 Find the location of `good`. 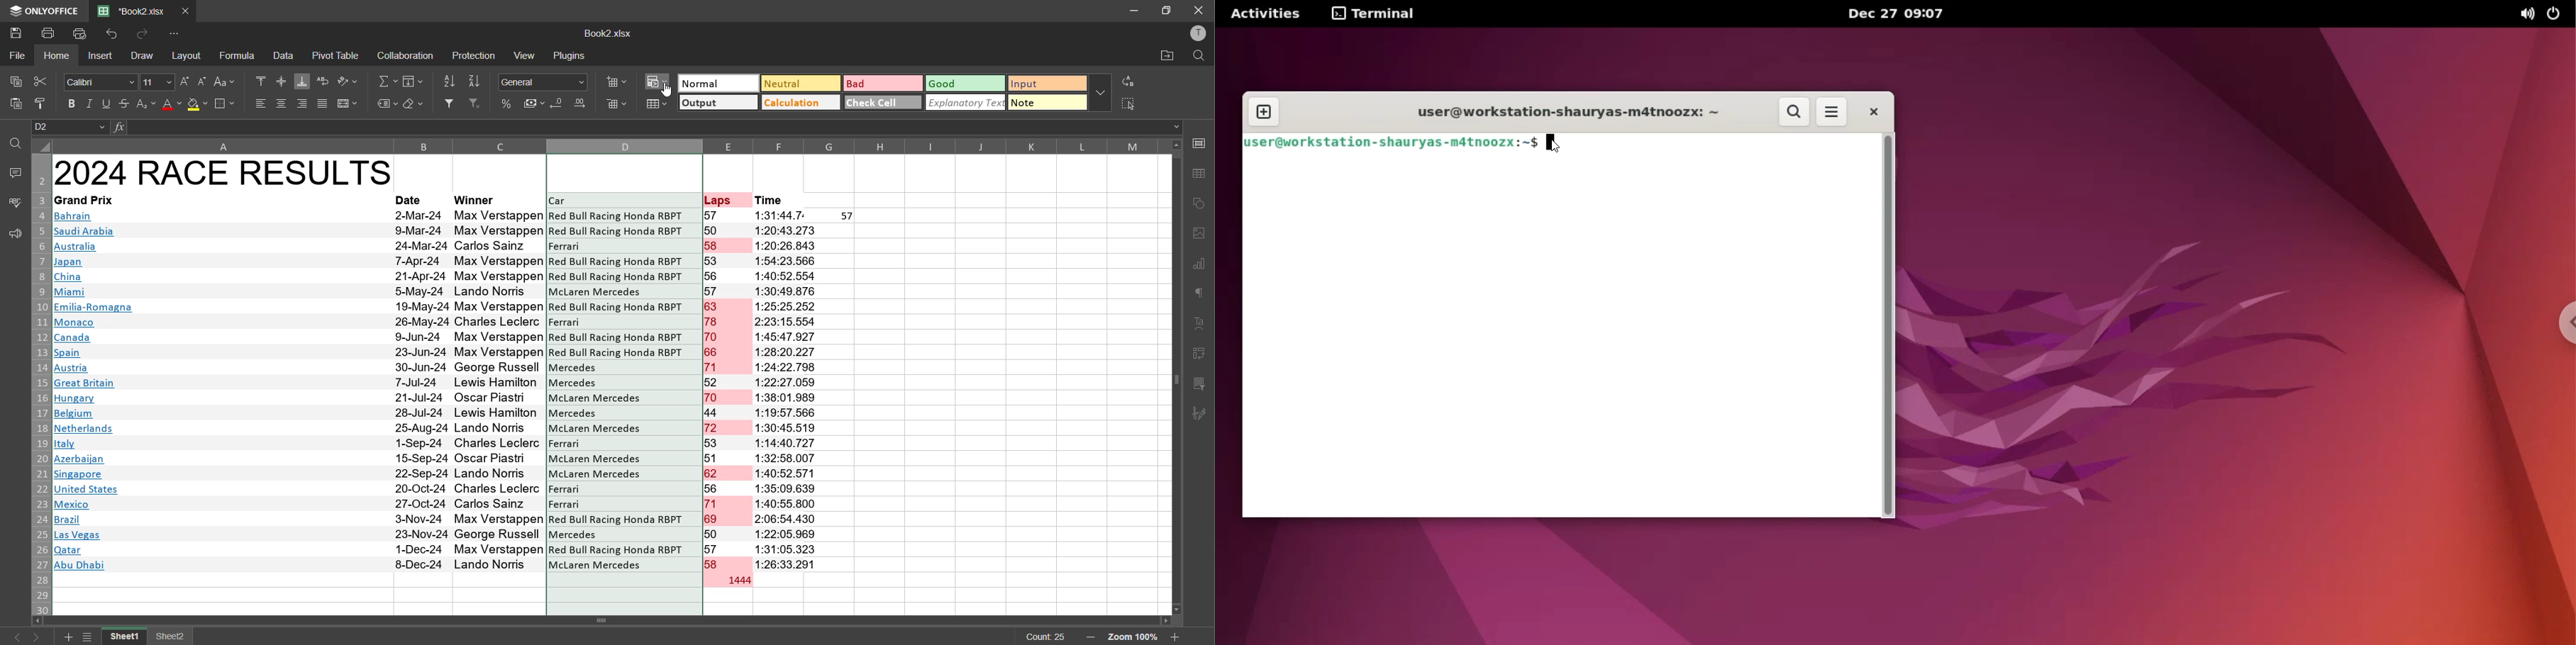

good is located at coordinates (966, 83).